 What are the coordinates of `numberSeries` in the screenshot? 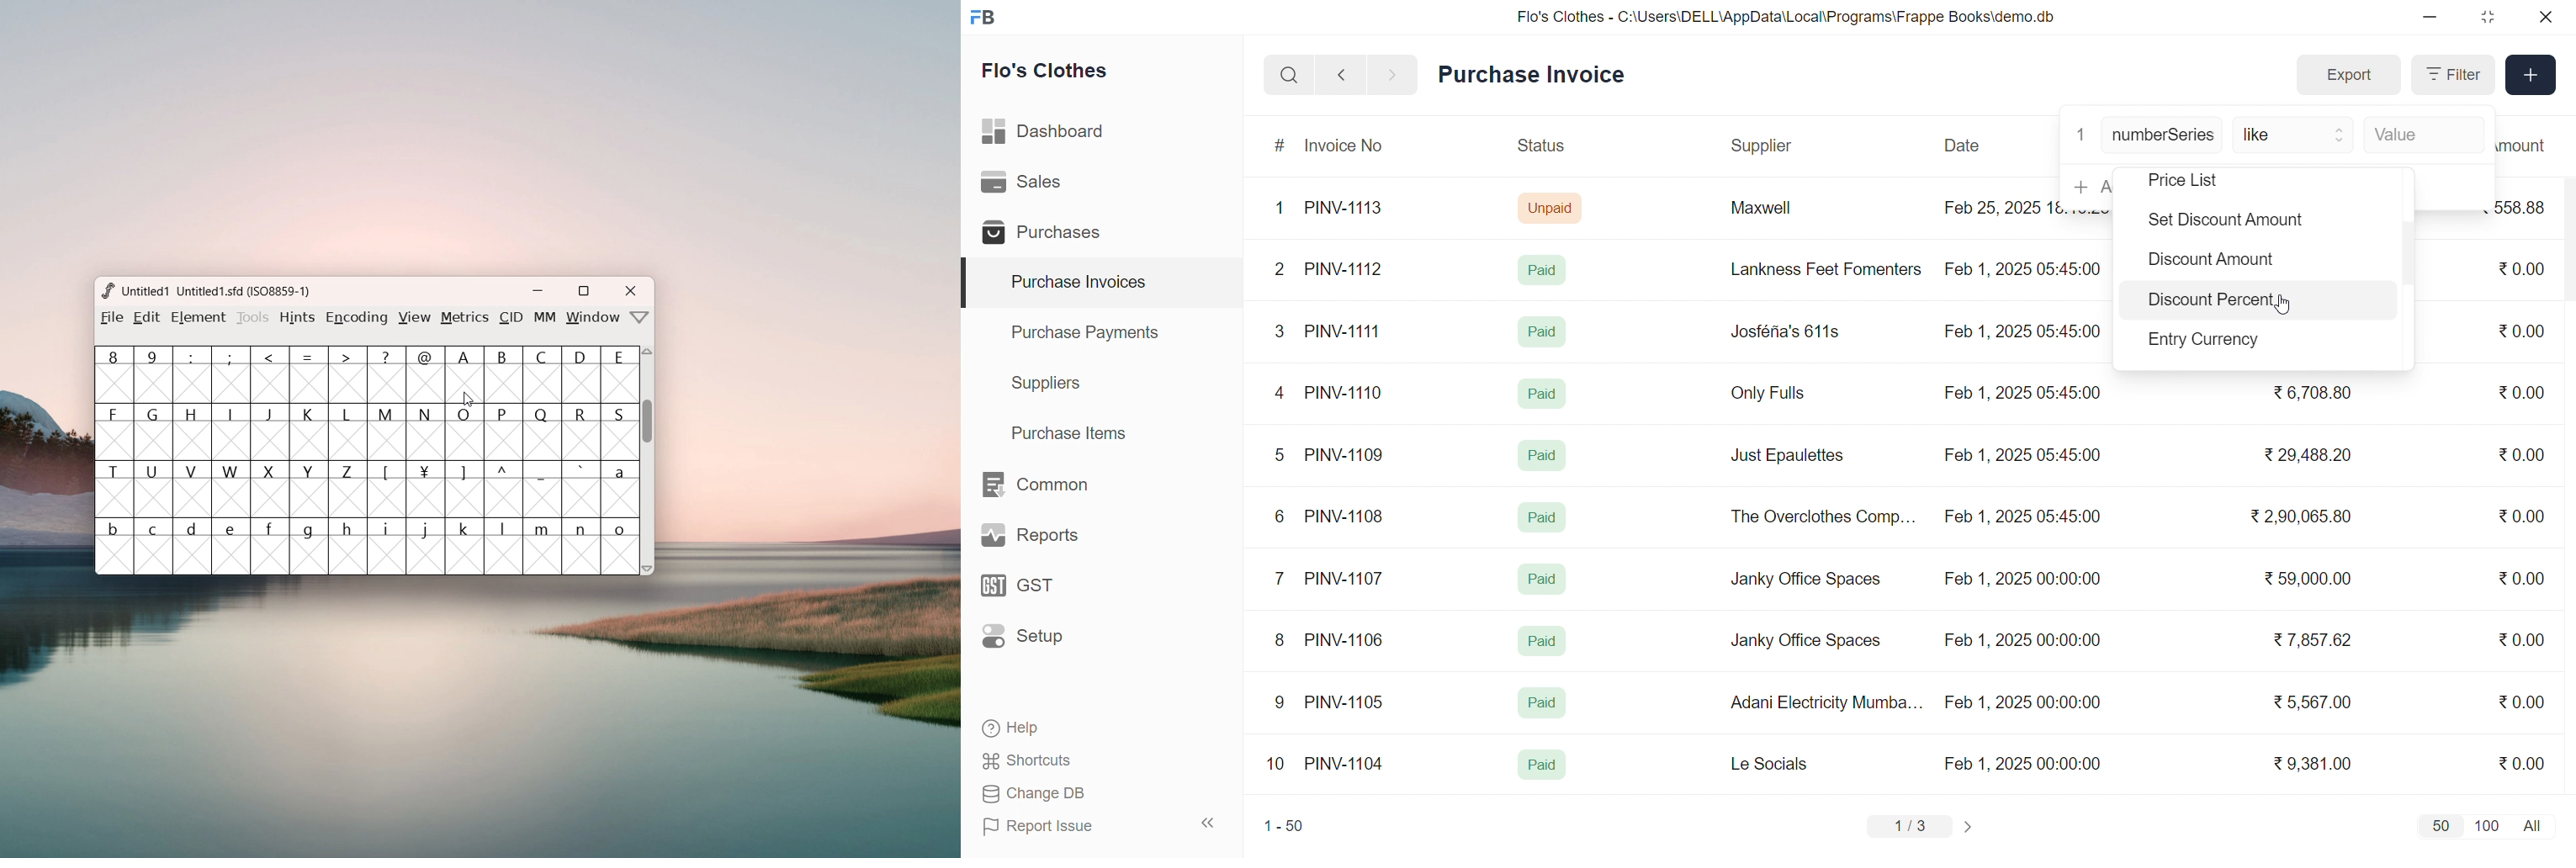 It's located at (2163, 136).